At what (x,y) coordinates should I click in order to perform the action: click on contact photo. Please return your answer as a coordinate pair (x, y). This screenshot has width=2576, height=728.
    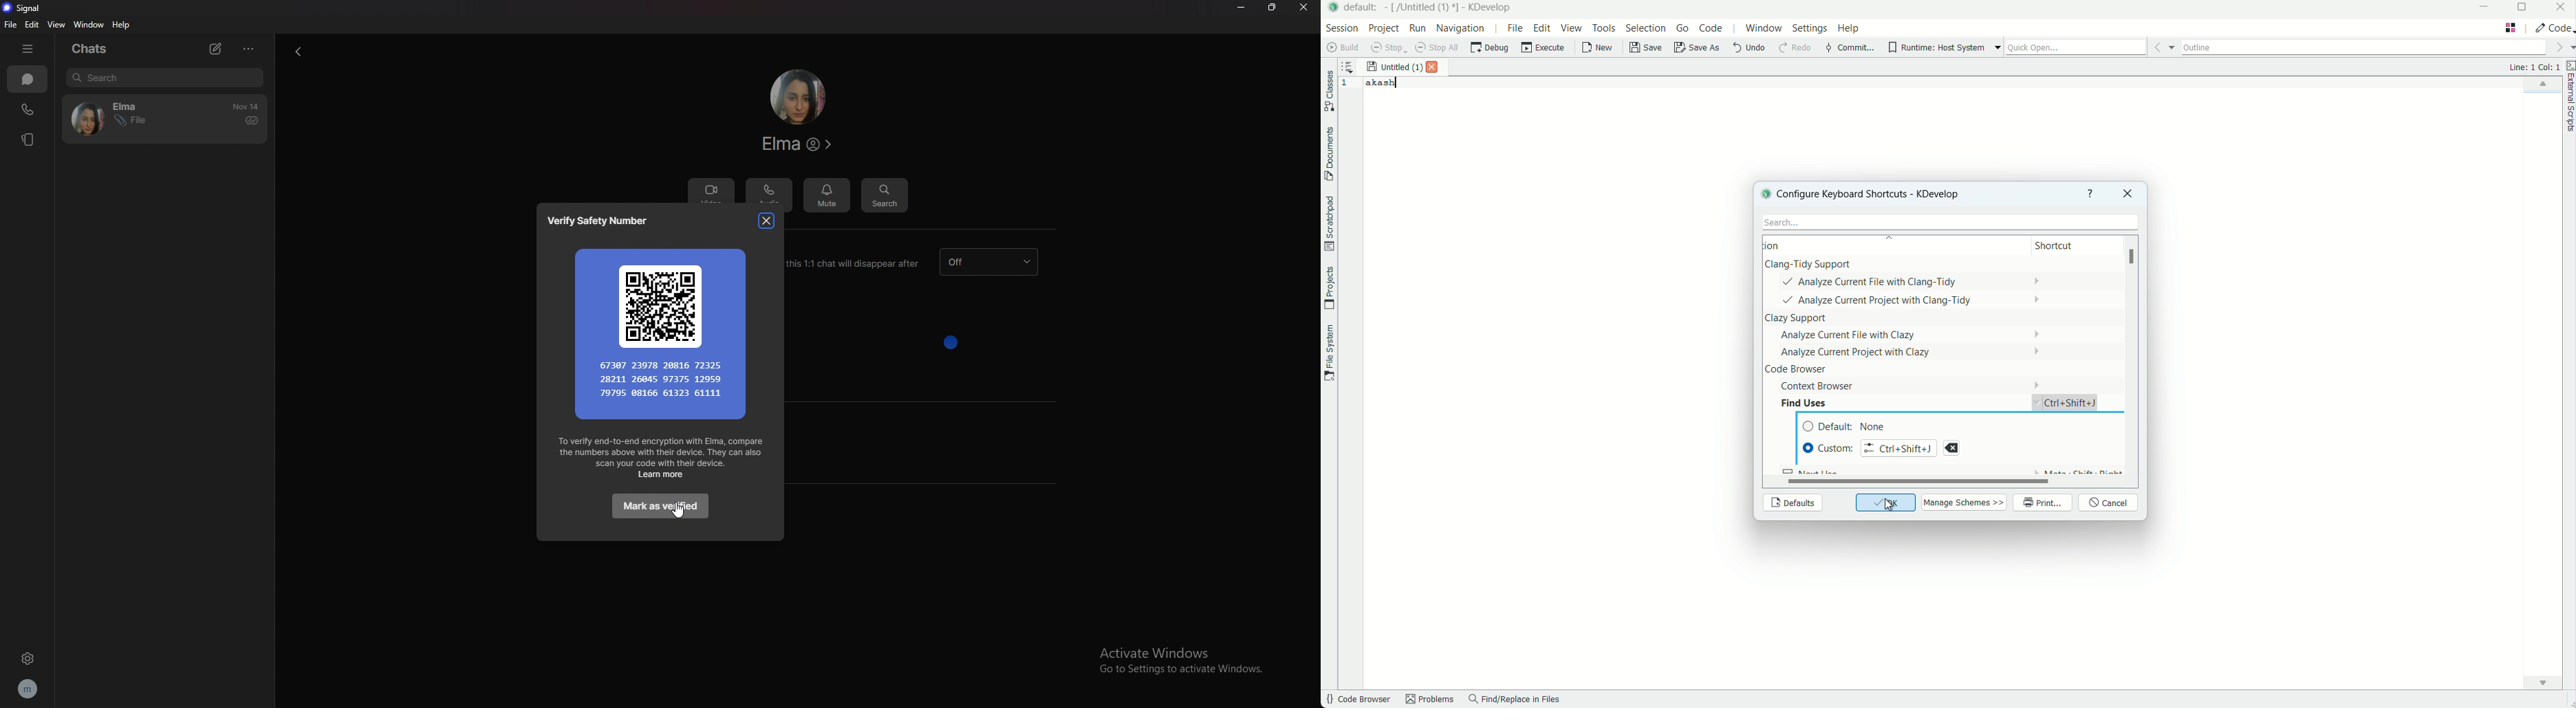
    Looking at the image, I should click on (797, 97).